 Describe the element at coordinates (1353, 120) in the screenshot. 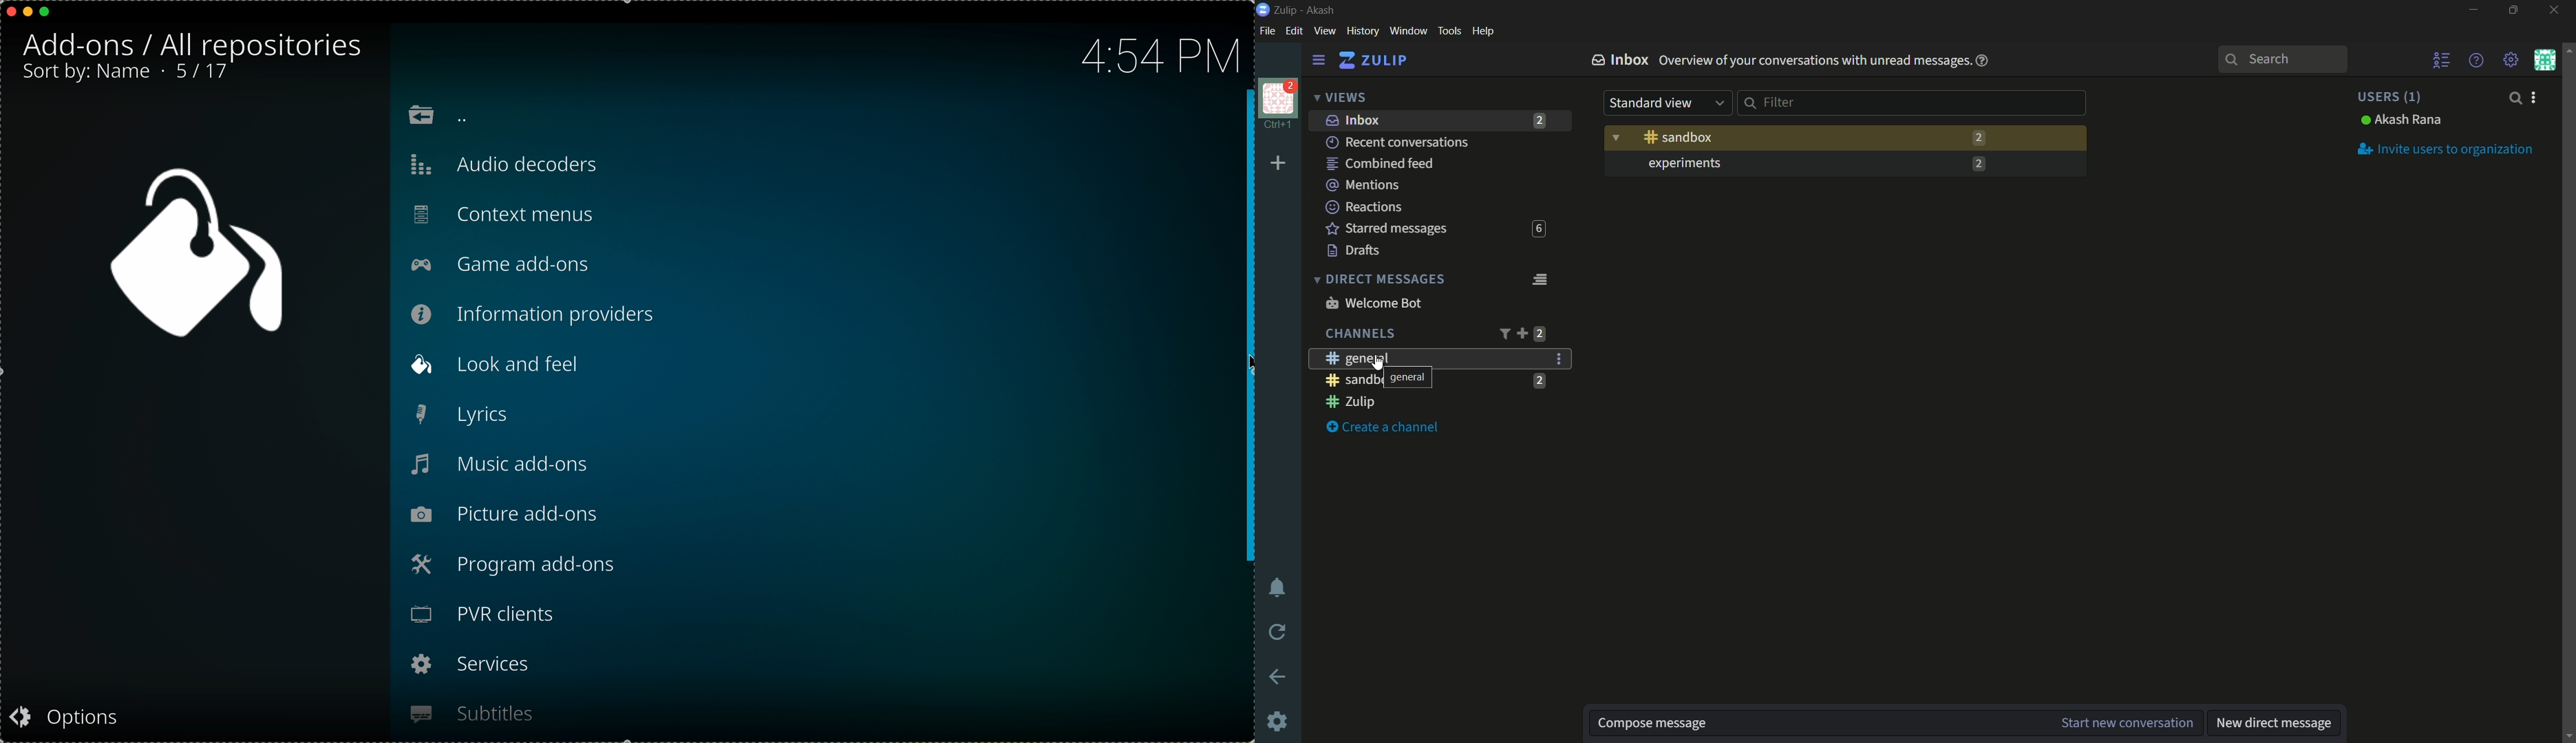

I see `inbox` at that location.